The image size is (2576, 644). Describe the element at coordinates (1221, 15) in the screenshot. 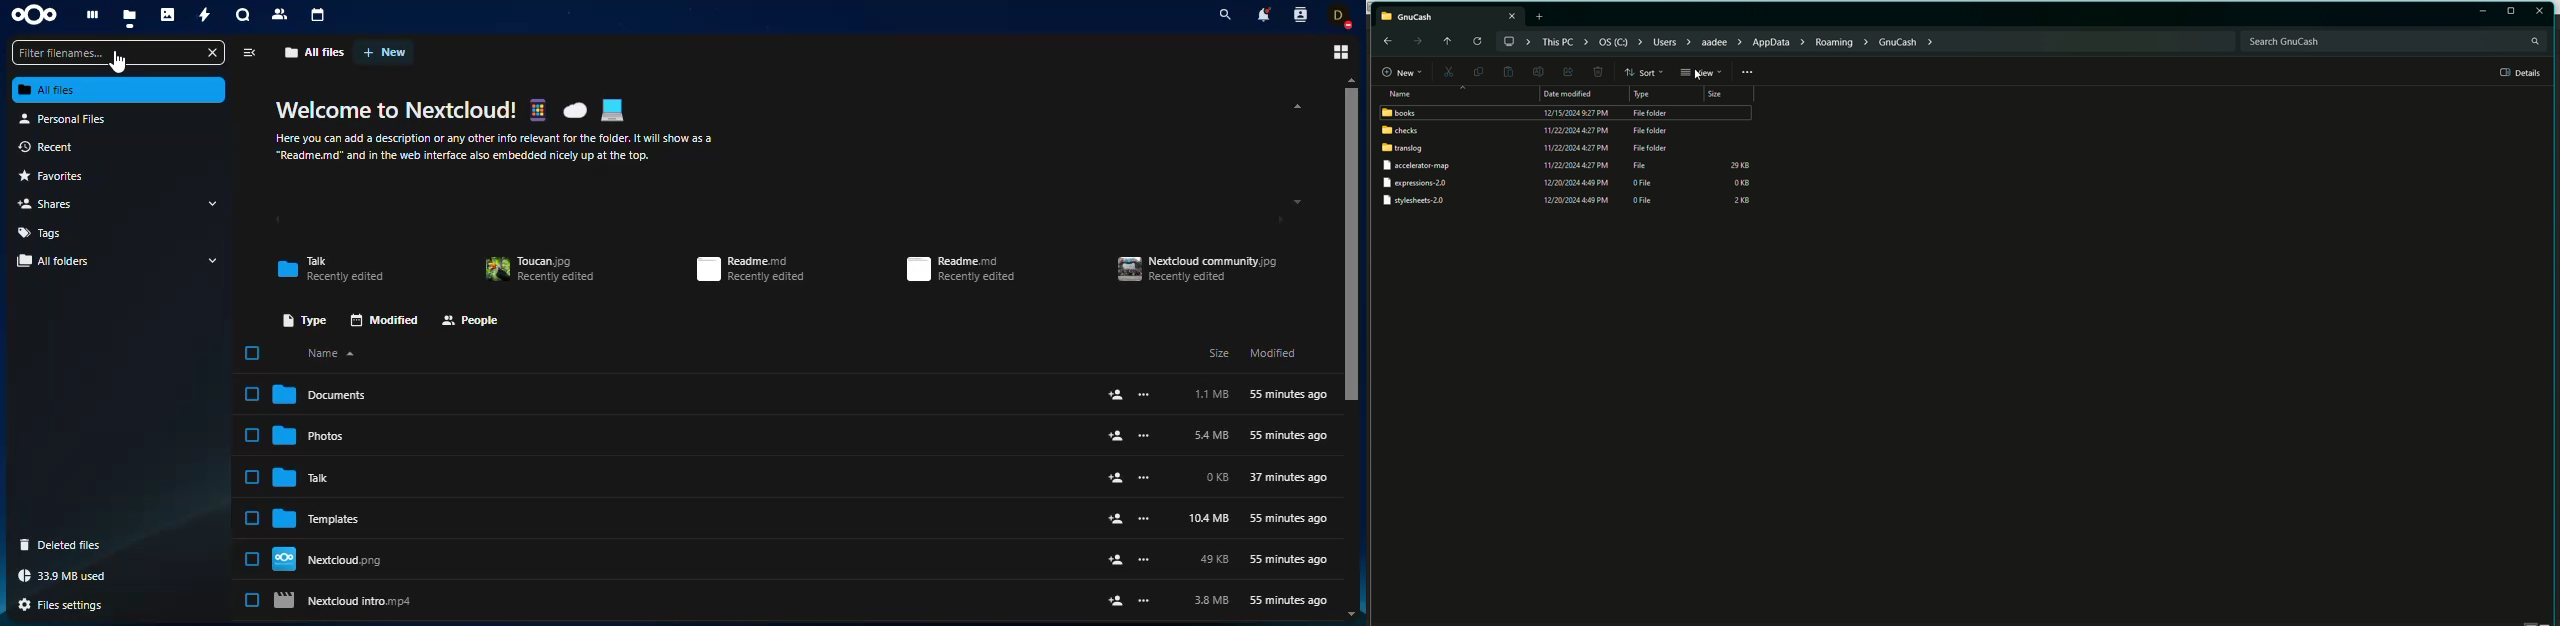

I see `search` at that location.